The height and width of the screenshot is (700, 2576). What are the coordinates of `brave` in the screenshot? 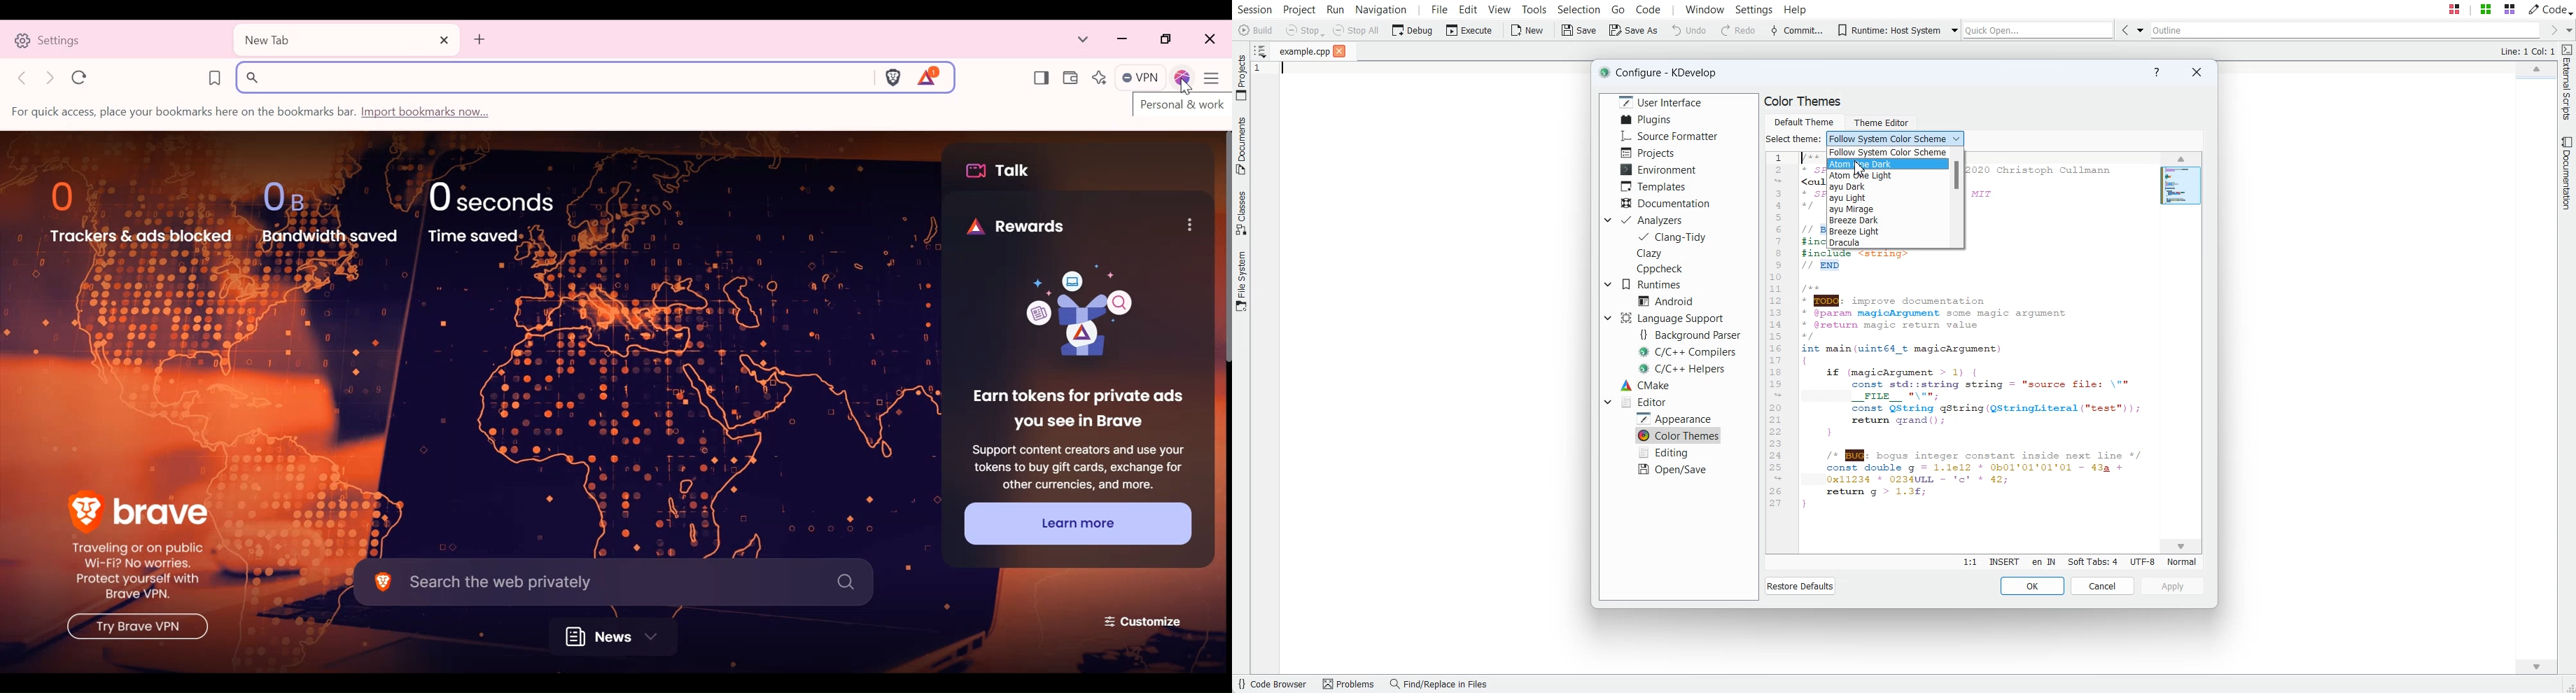 It's located at (140, 508).